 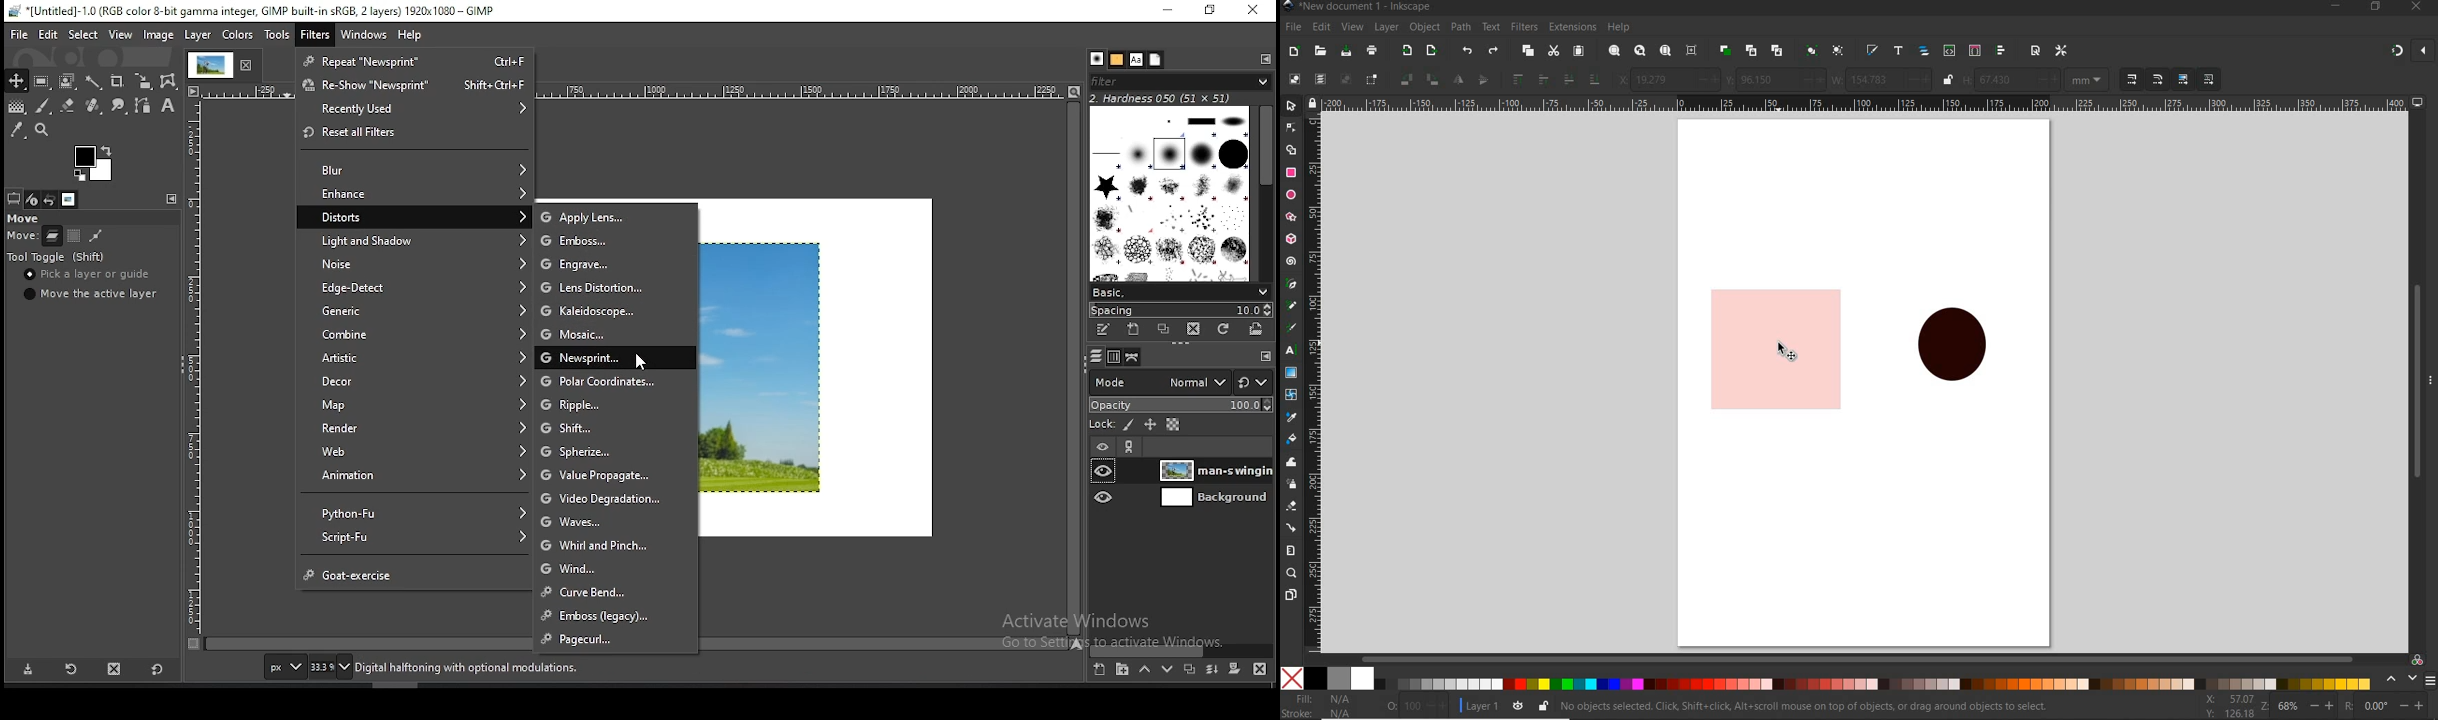 I want to click on paste, so click(x=1579, y=51).